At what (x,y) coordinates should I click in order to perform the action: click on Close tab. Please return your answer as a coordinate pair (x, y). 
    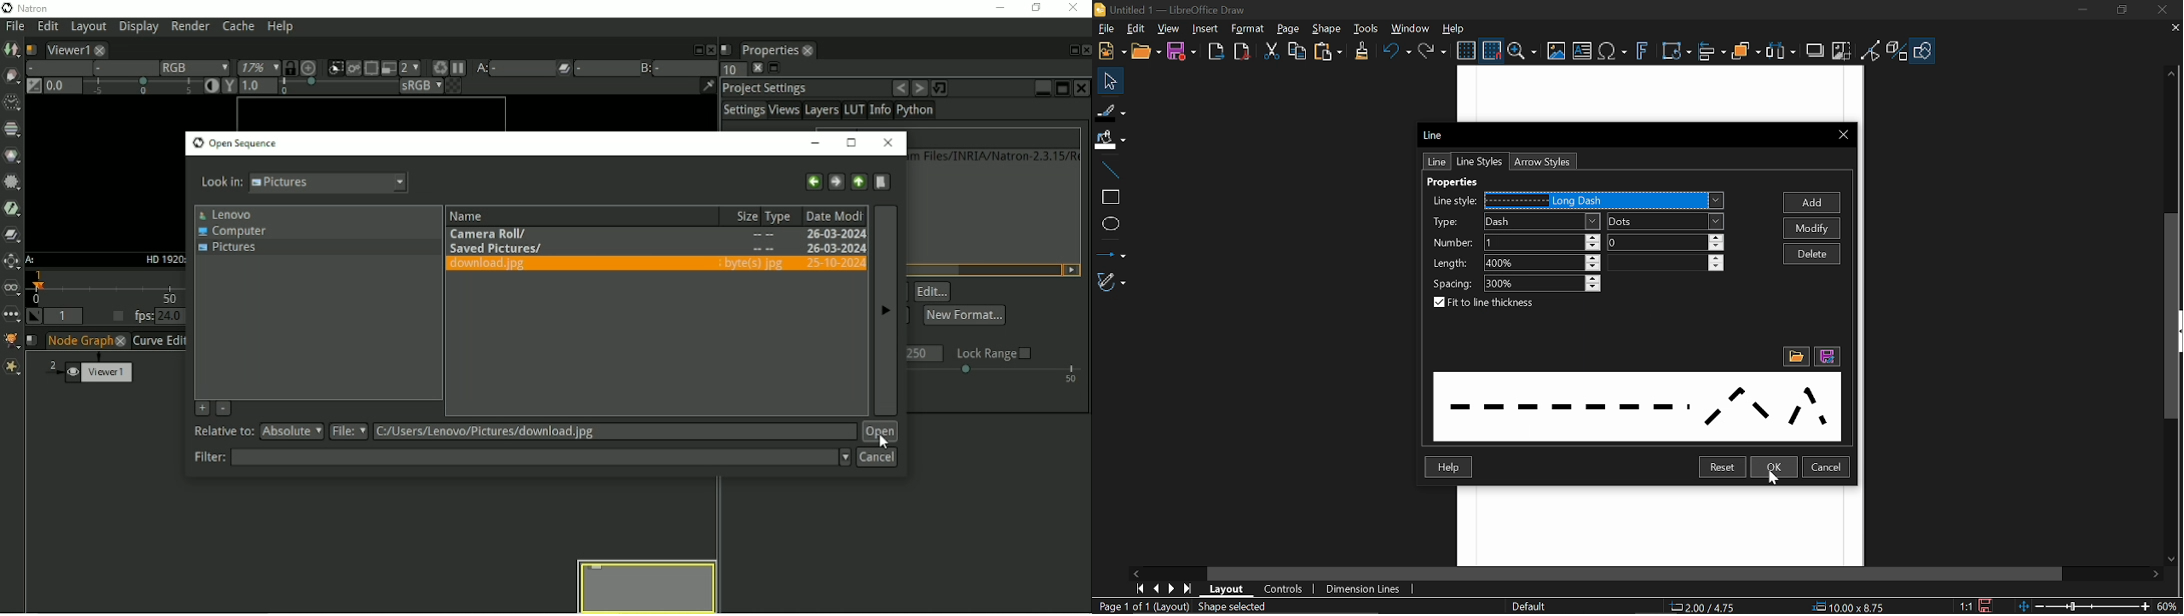
    Looking at the image, I should click on (2175, 27).